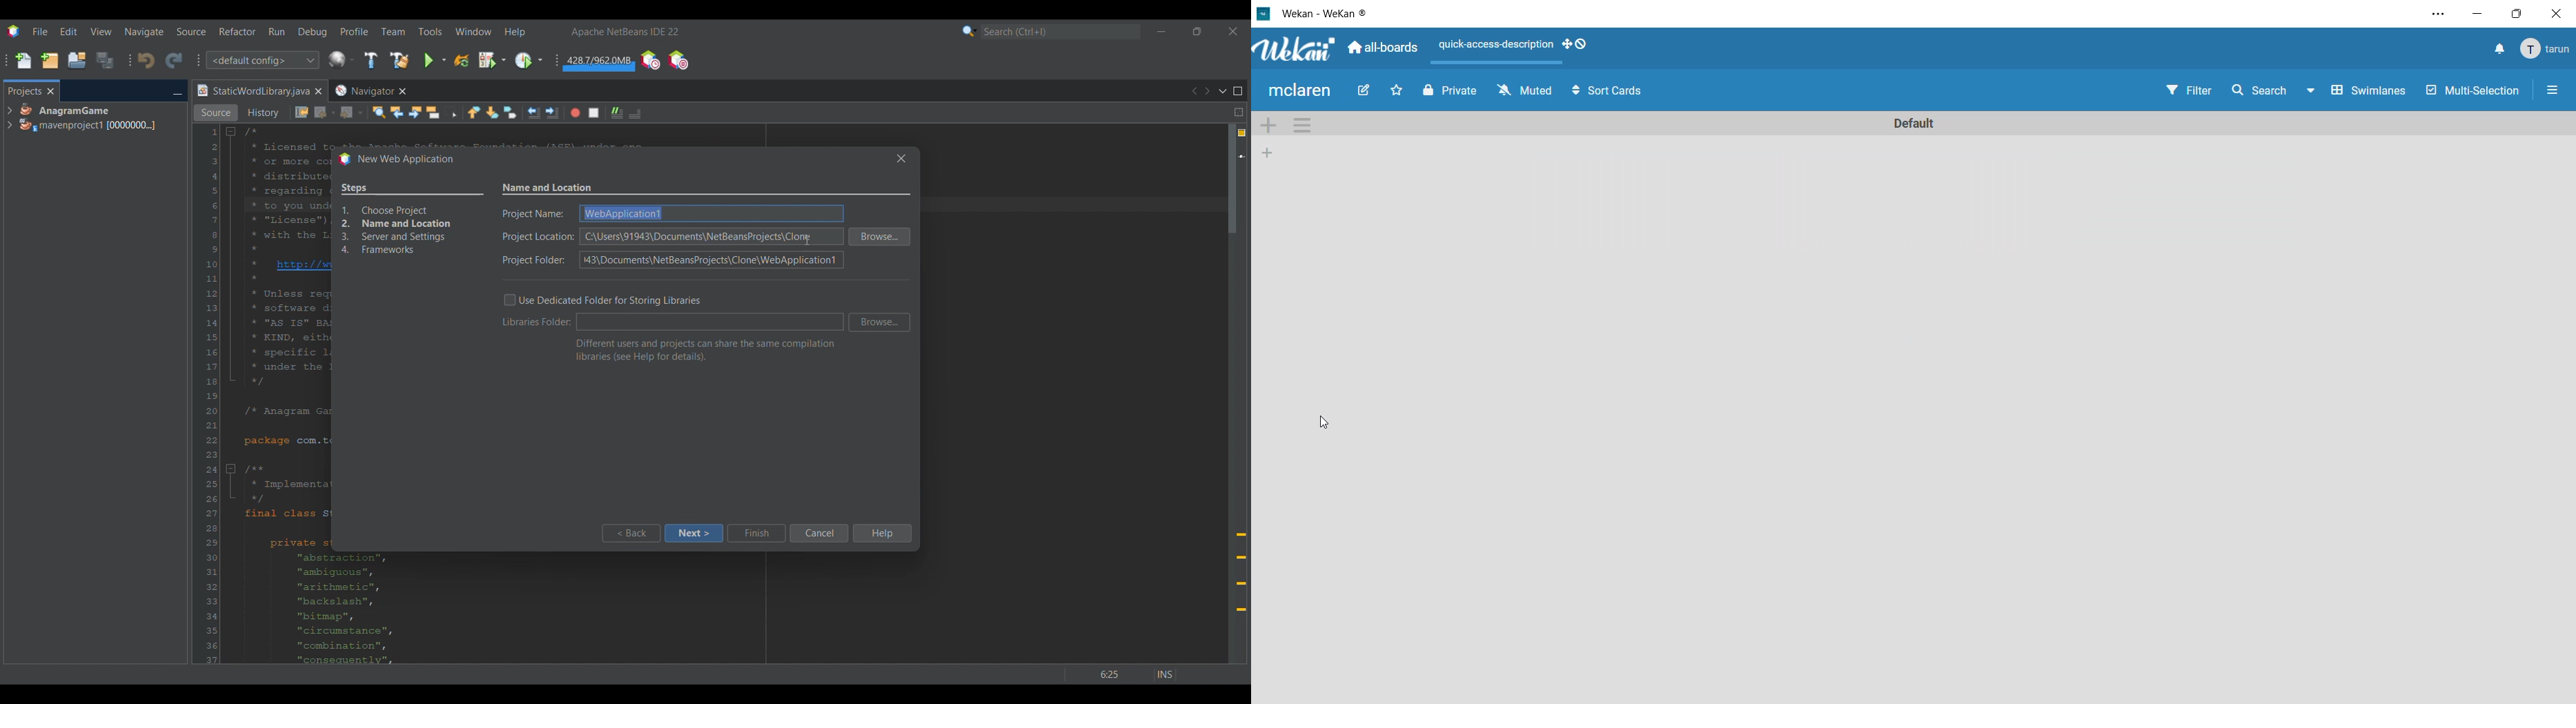 Image resolution: width=2576 pixels, height=728 pixels. Describe the element at coordinates (710, 322) in the screenshot. I see `Text box` at that location.